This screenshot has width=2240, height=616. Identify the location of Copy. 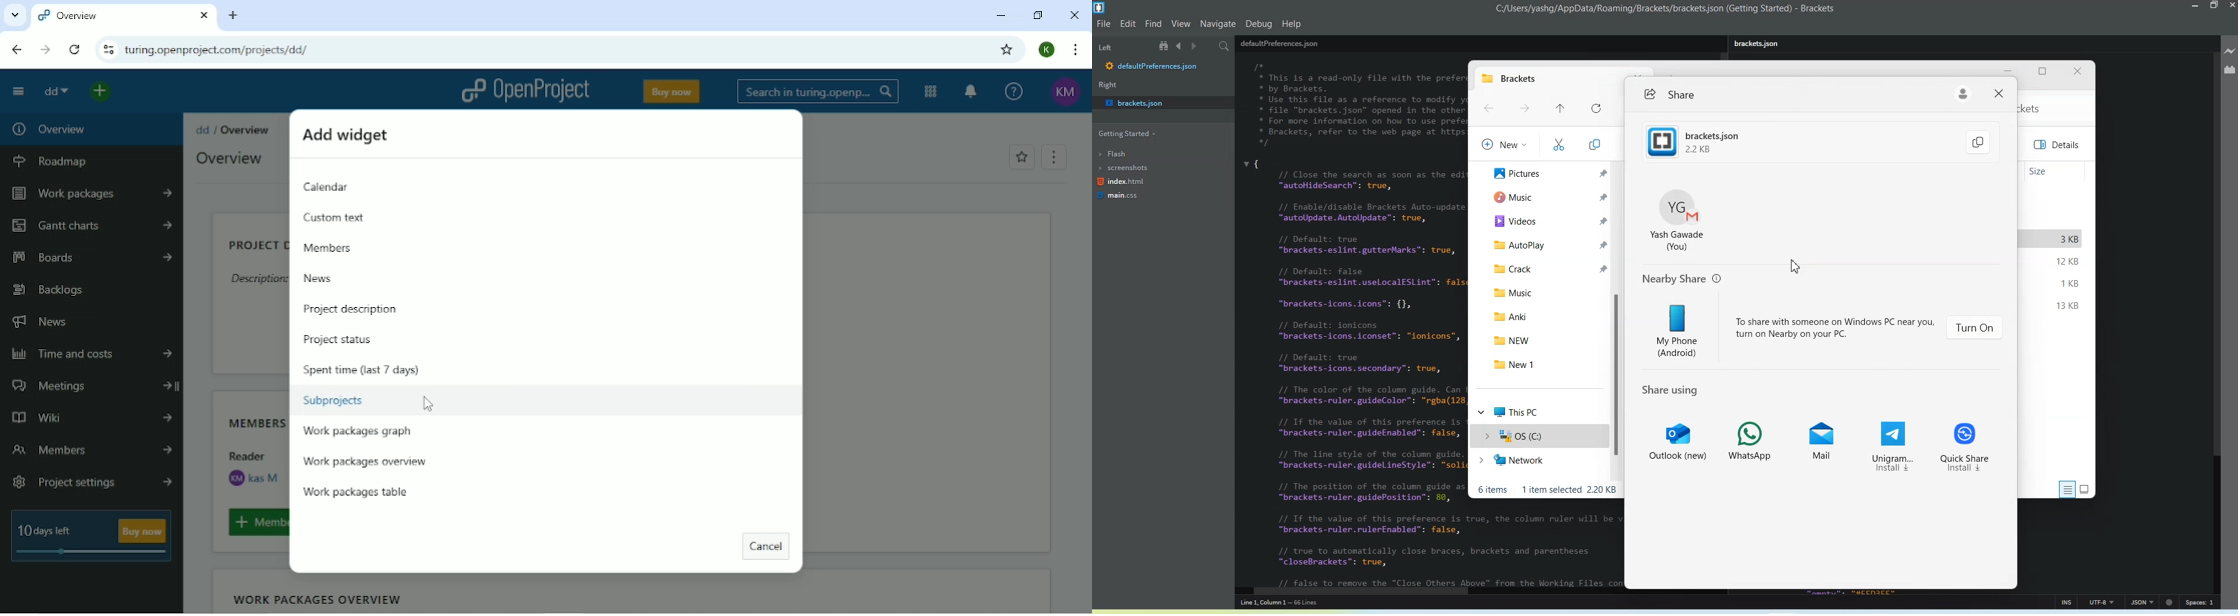
(1979, 142).